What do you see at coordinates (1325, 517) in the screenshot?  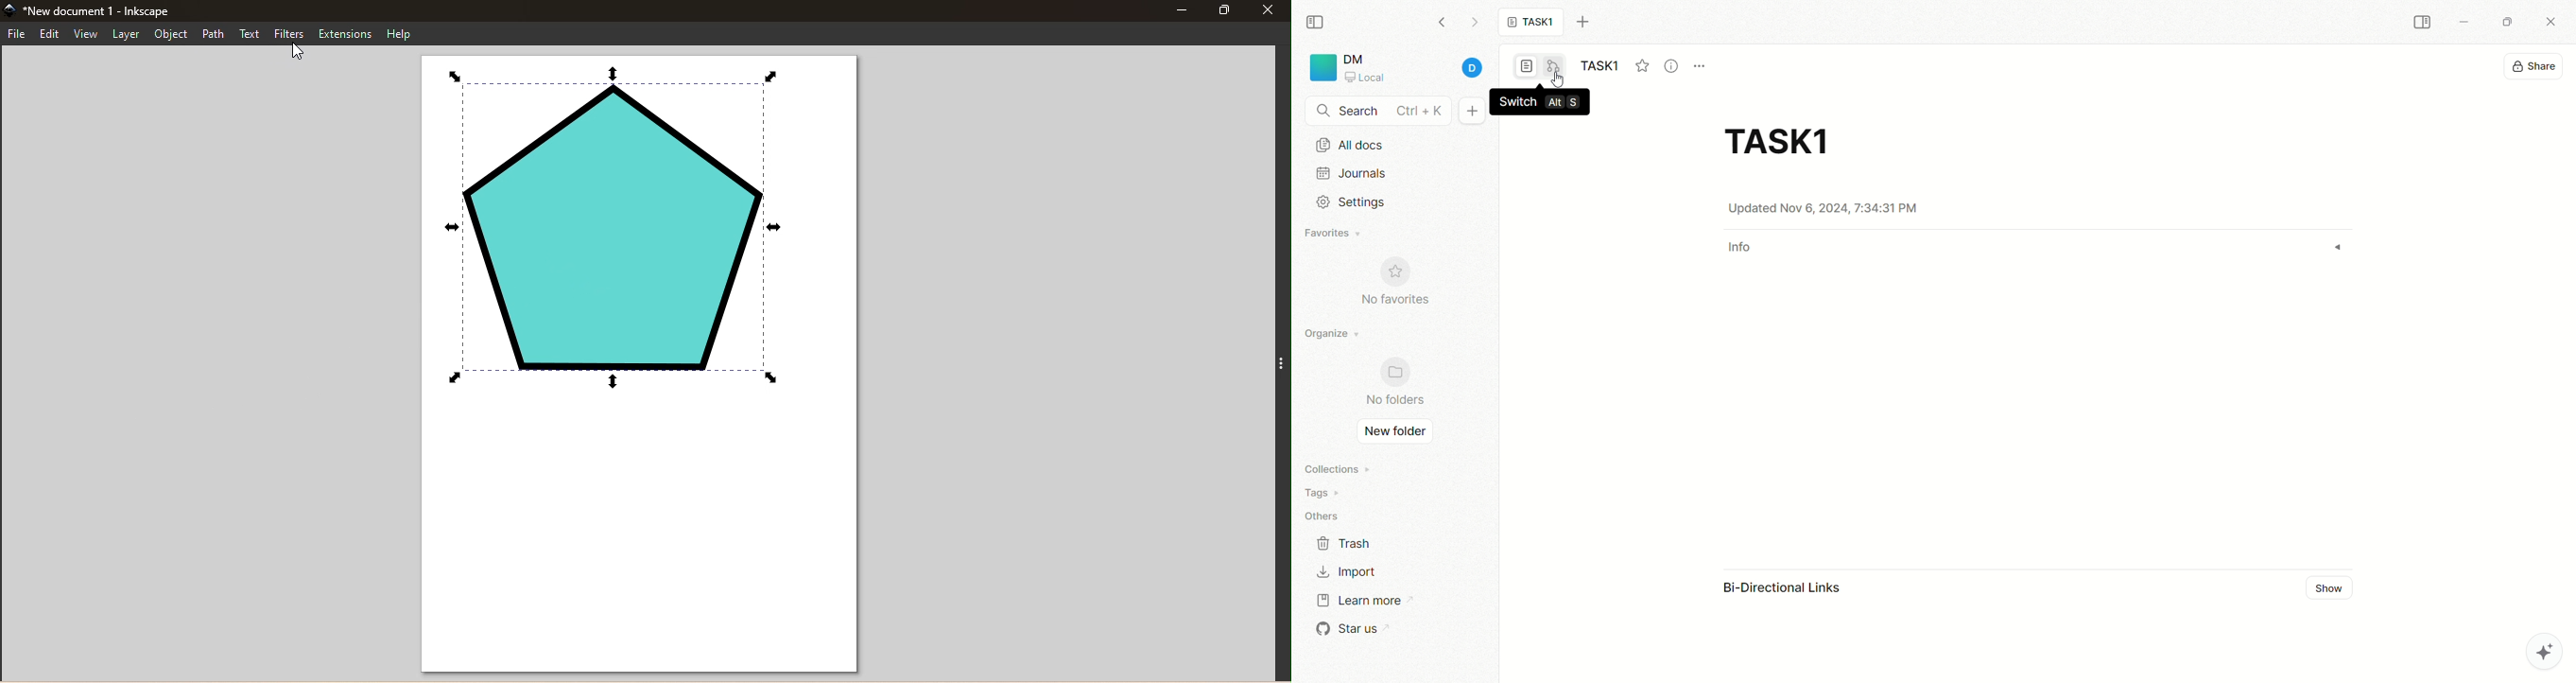 I see `others` at bounding box center [1325, 517].